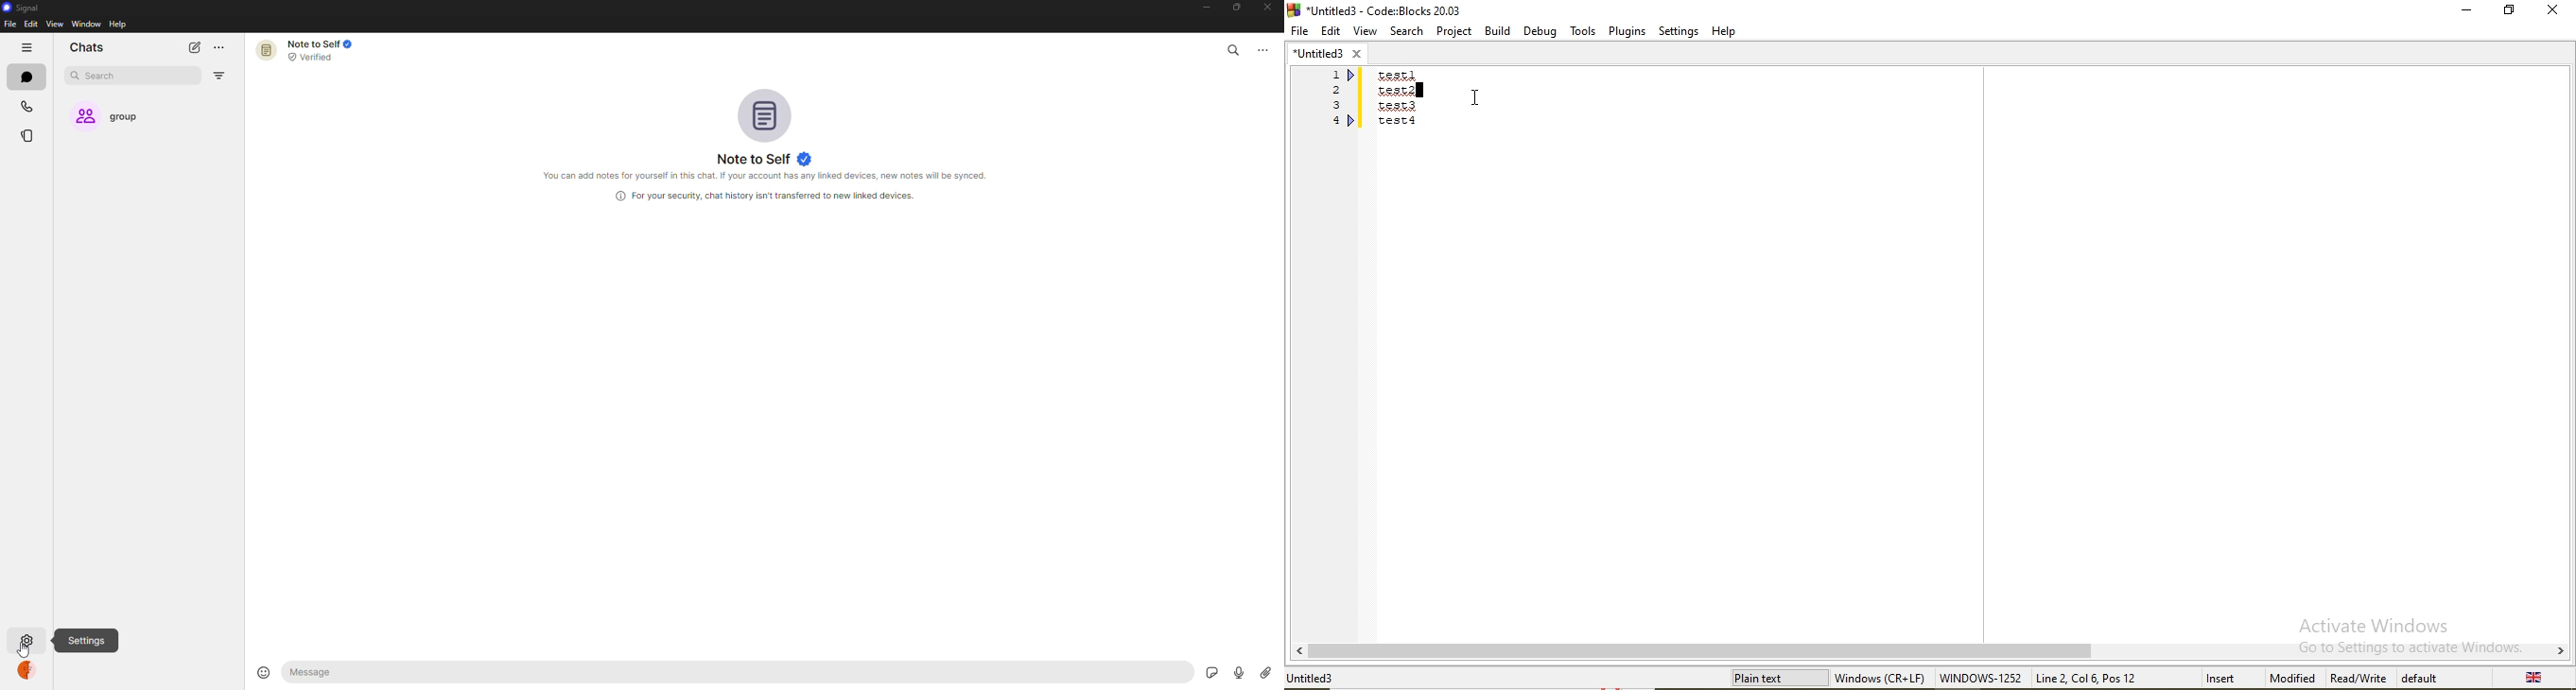  I want to click on serial numbers 1,2,3,4, so click(1333, 97).